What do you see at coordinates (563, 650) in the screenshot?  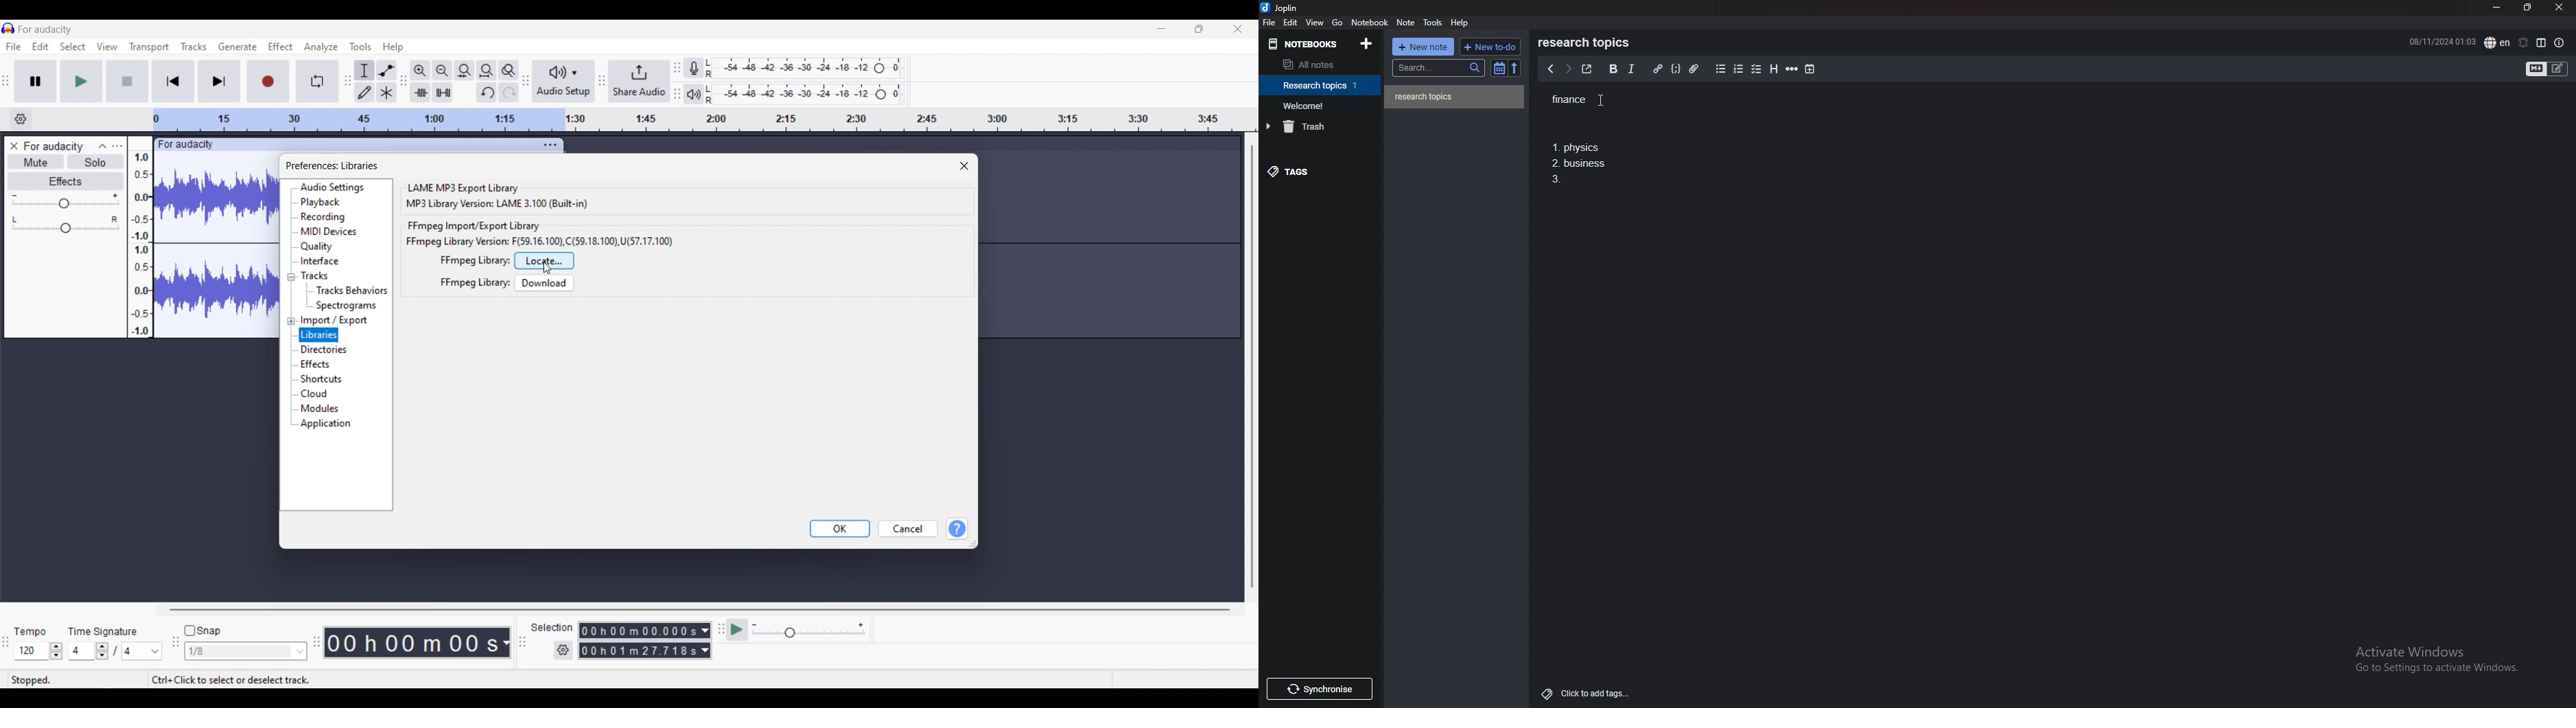 I see `Settings` at bounding box center [563, 650].